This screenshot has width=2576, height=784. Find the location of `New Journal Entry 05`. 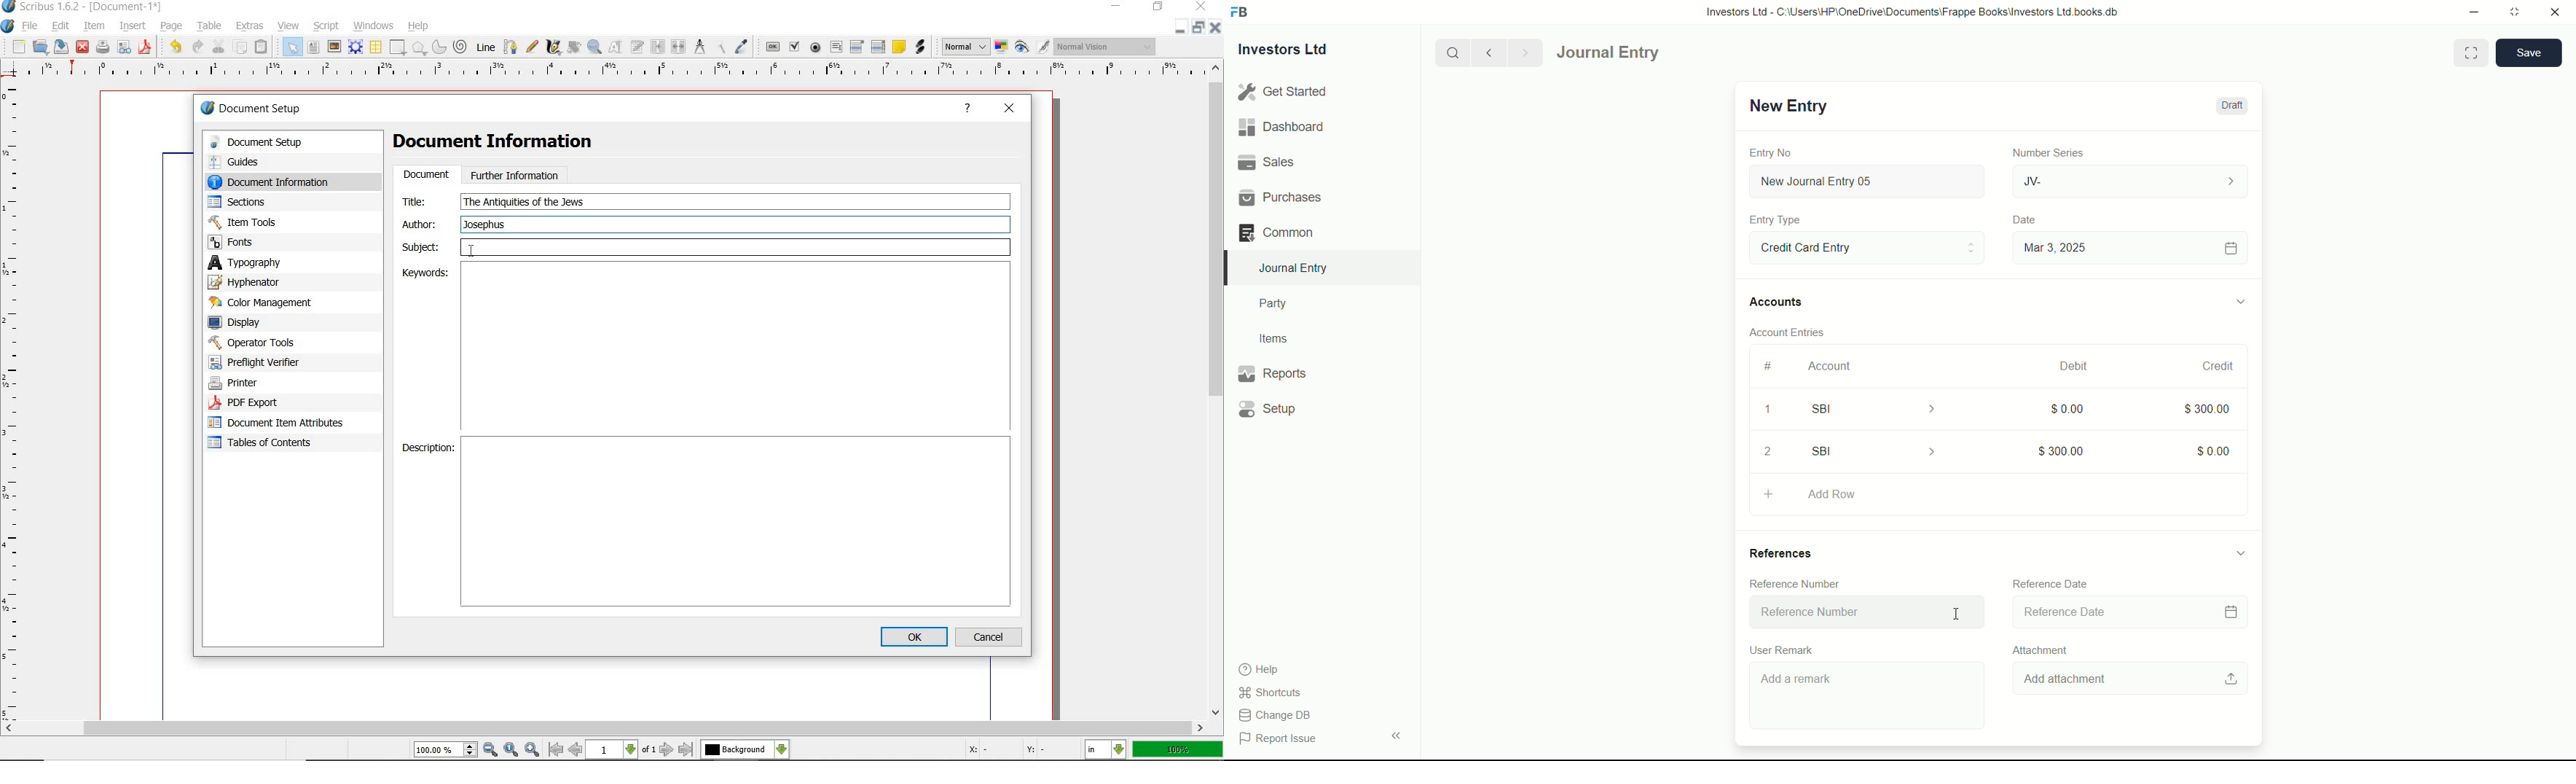

New Journal Entry 05 is located at coordinates (1869, 182).